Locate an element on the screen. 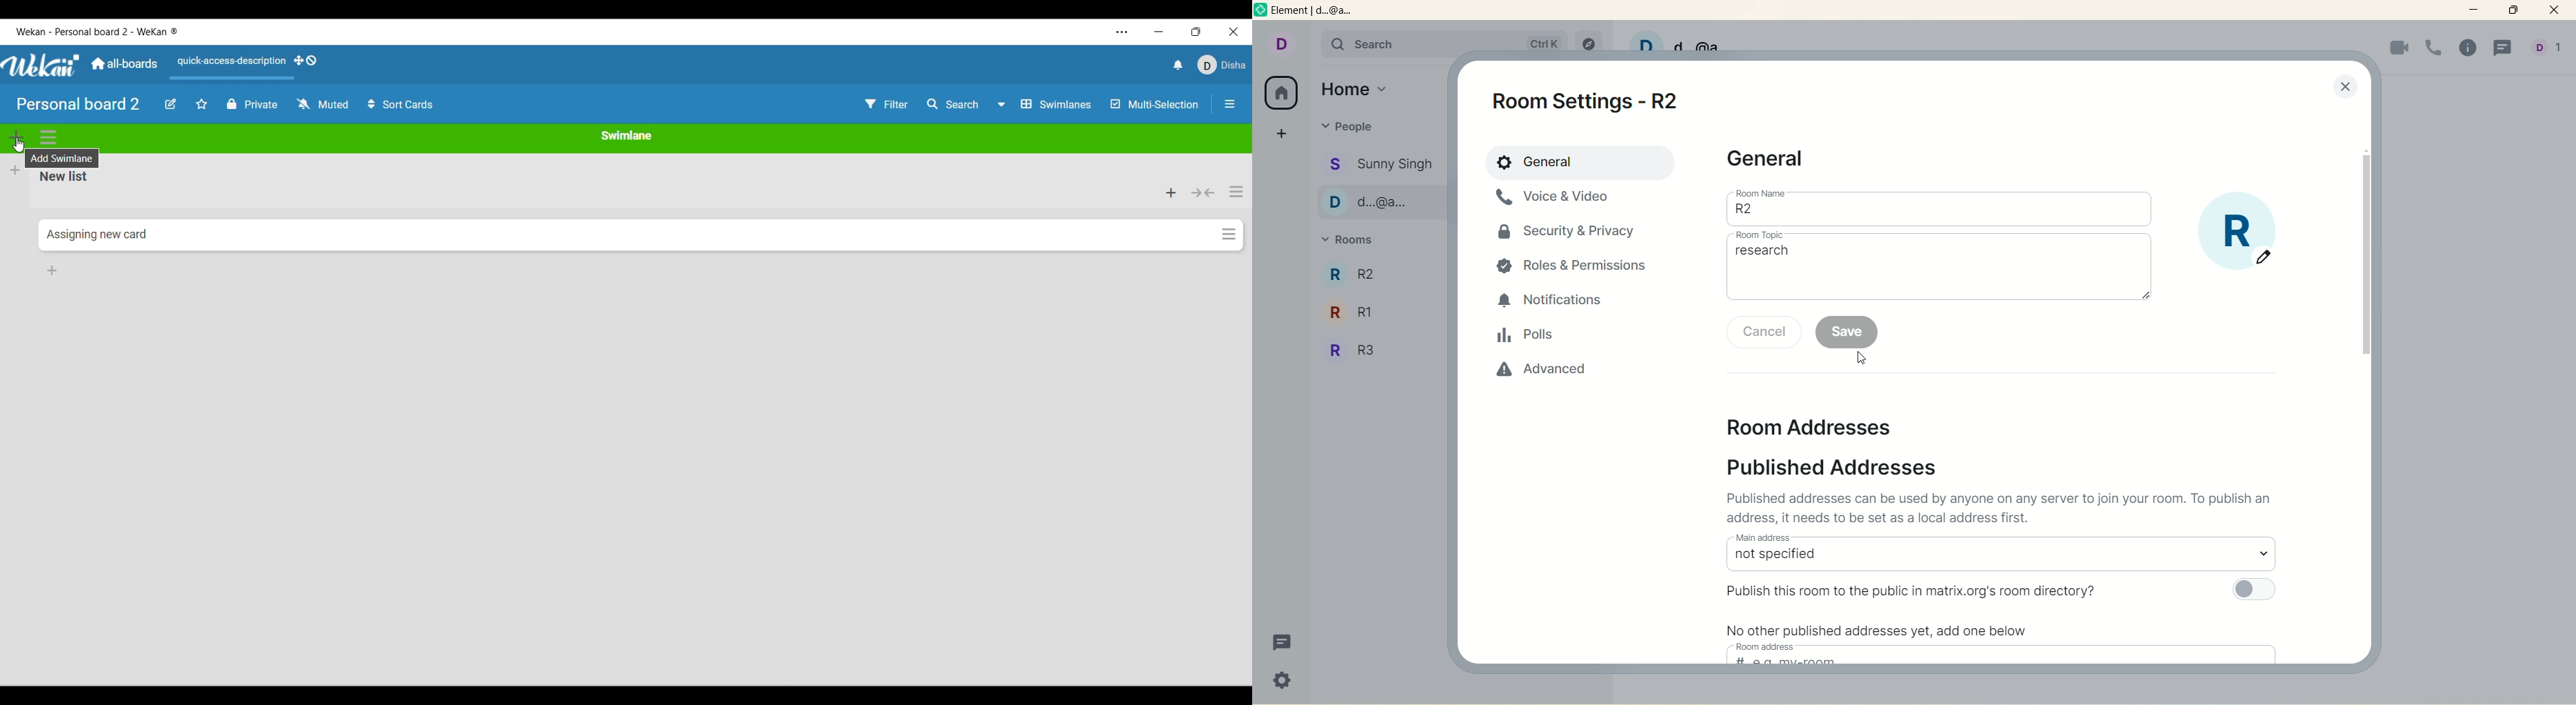  cancel is located at coordinates (1764, 332).